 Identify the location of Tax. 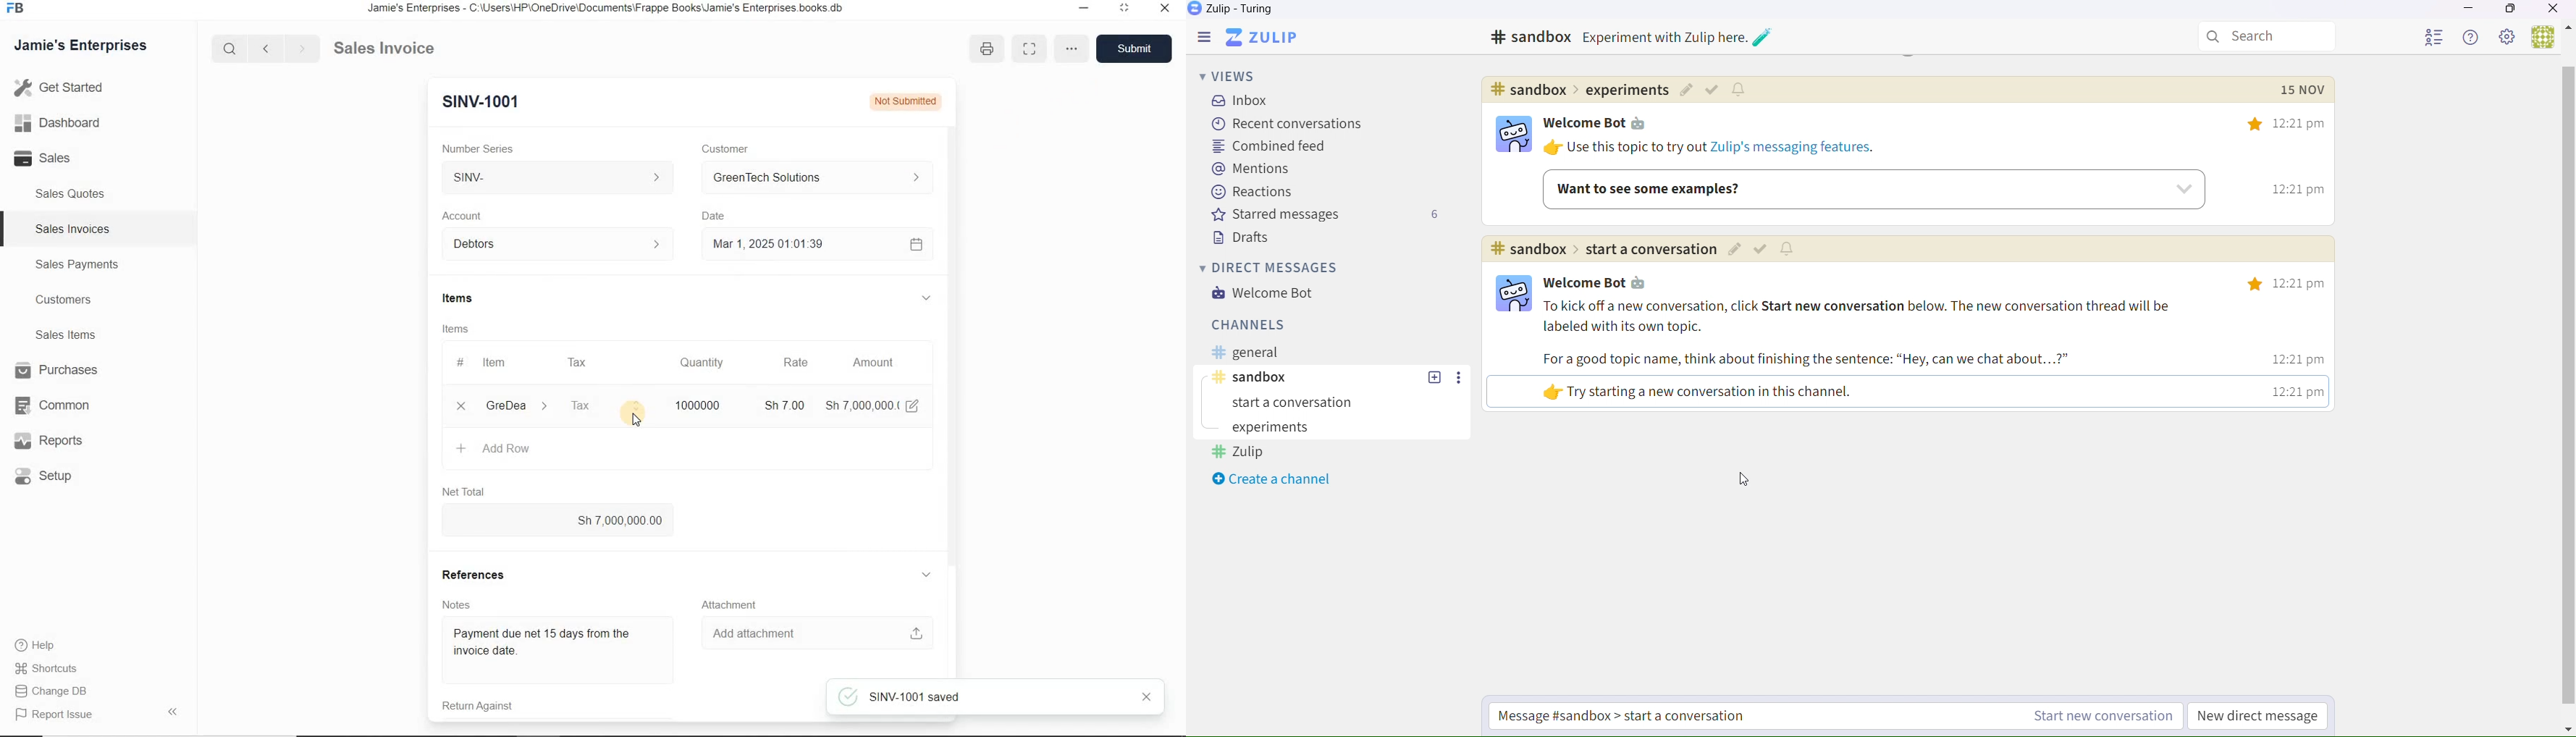
(604, 405).